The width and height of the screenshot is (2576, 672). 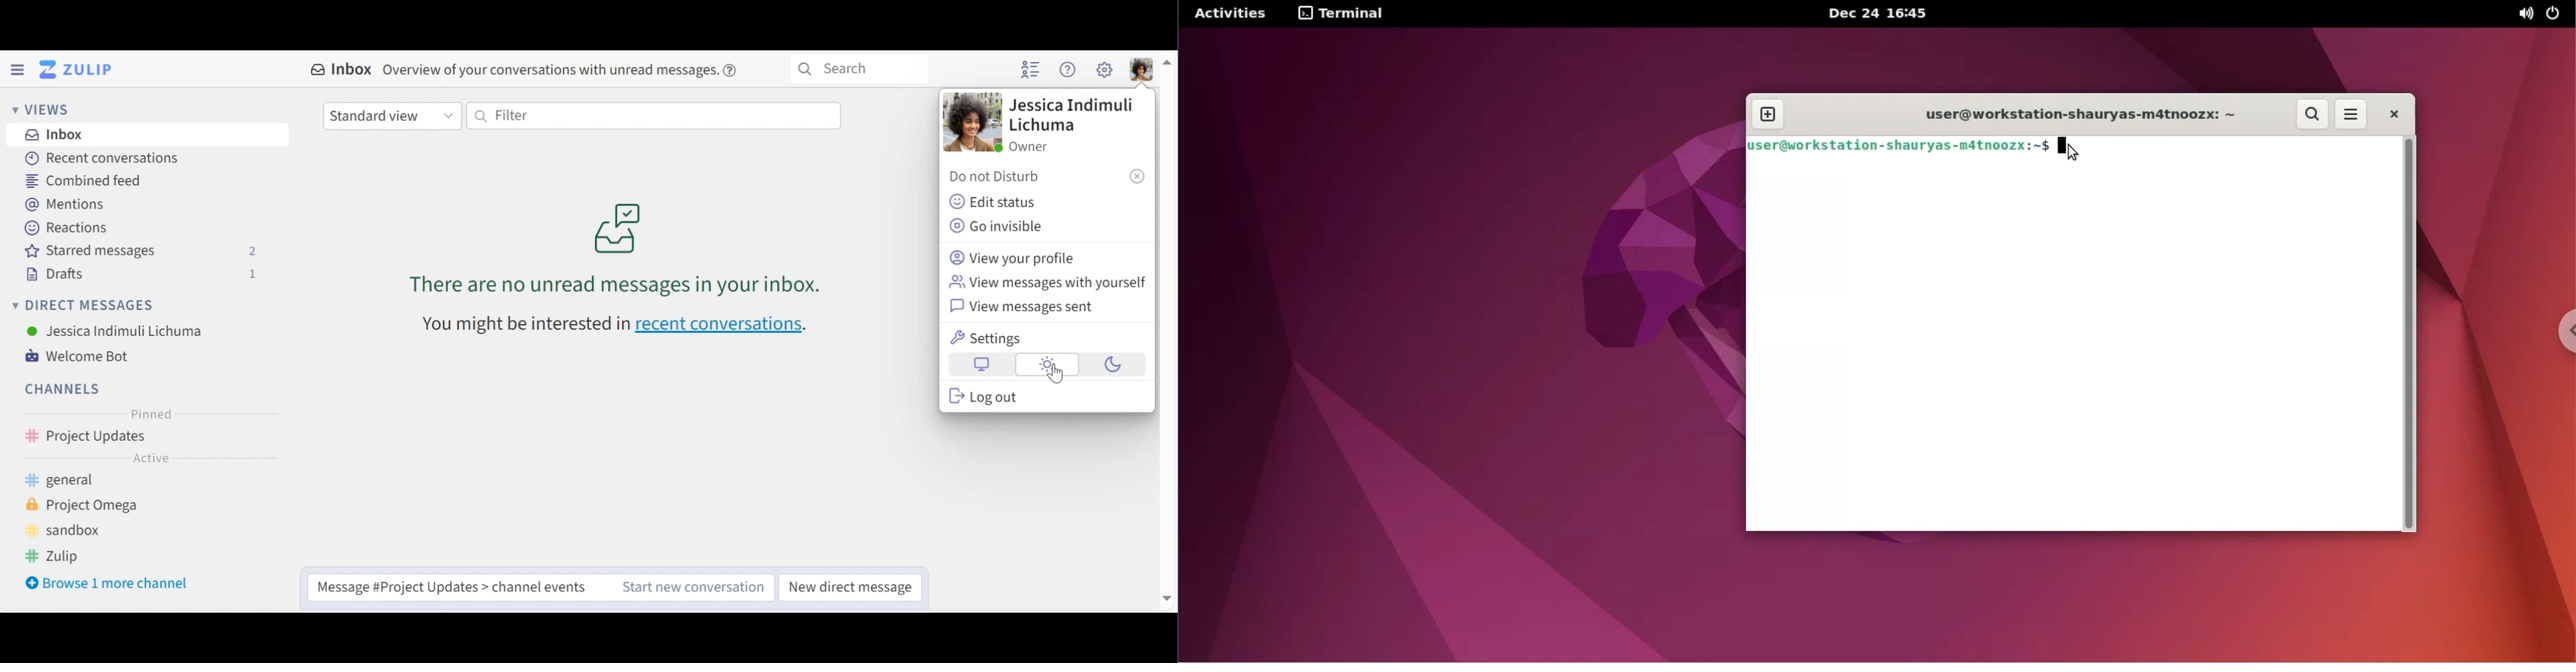 What do you see at coordinates (1054, 374) in the screenshot?
I see `Cursor` at bounding box center [1054, 374].